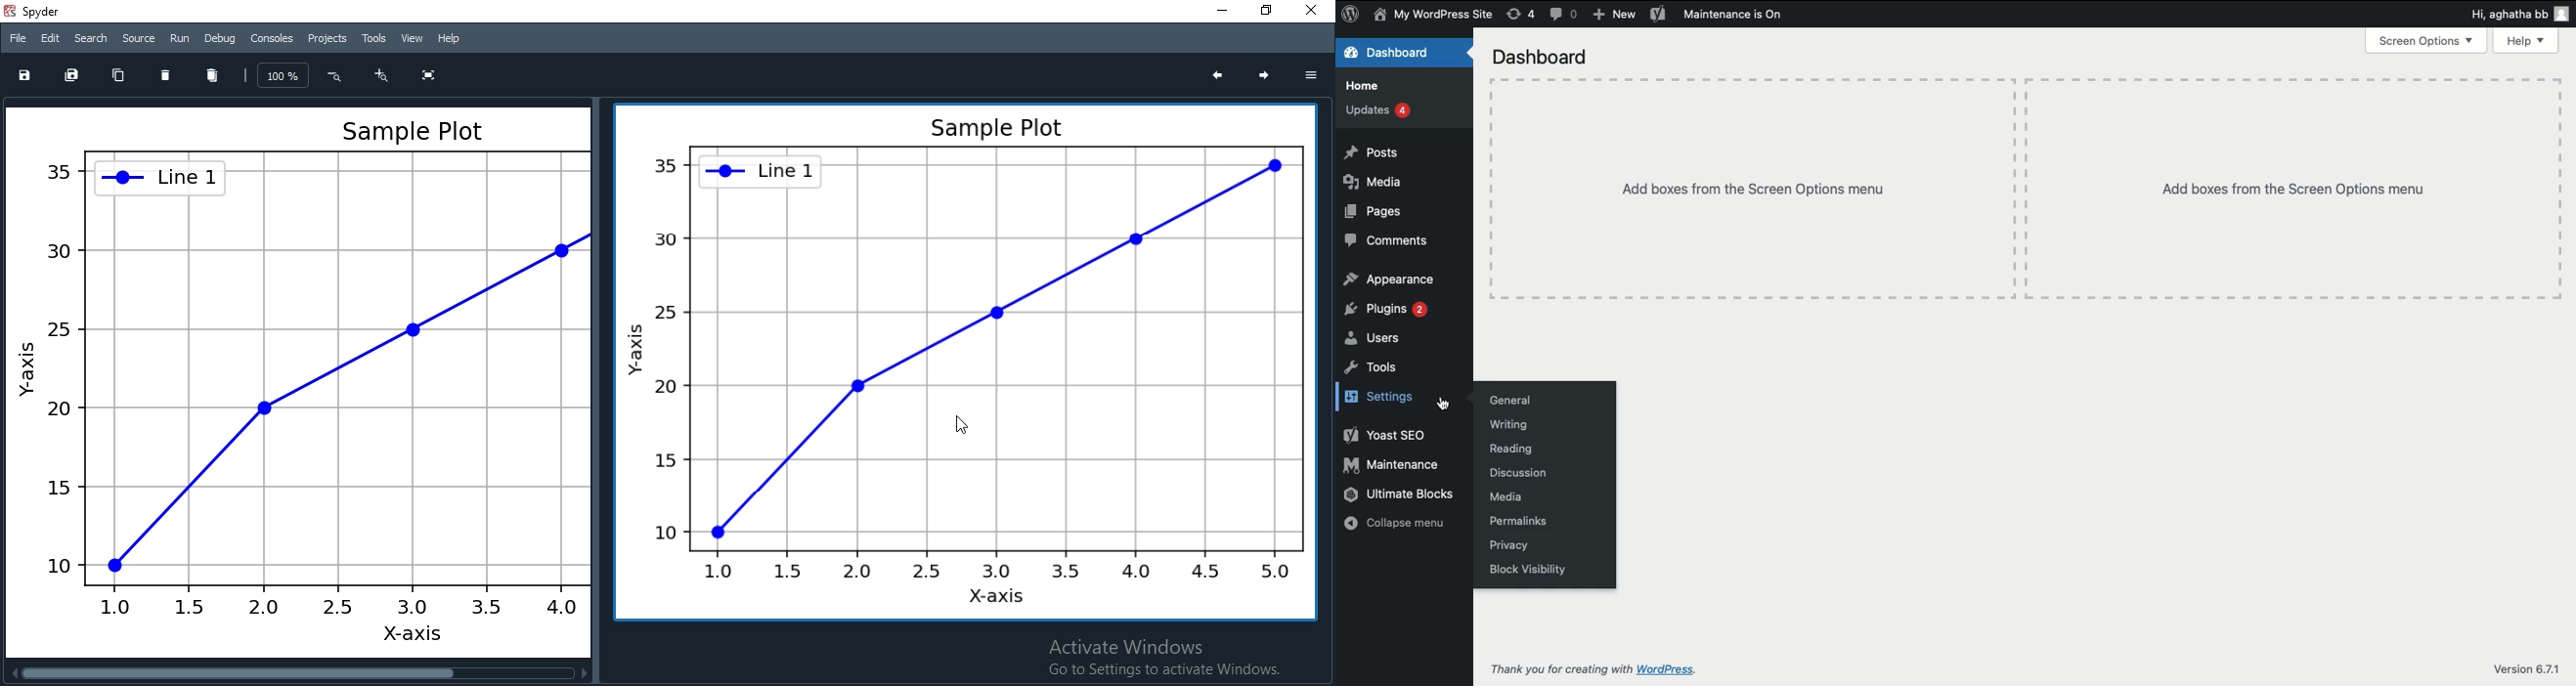 The width and height of the screenshot is (2576, 700). What do you see at coordinates (425, 76) in the screenshot?
I see `fullscreen` at bounding box center [425, 76].